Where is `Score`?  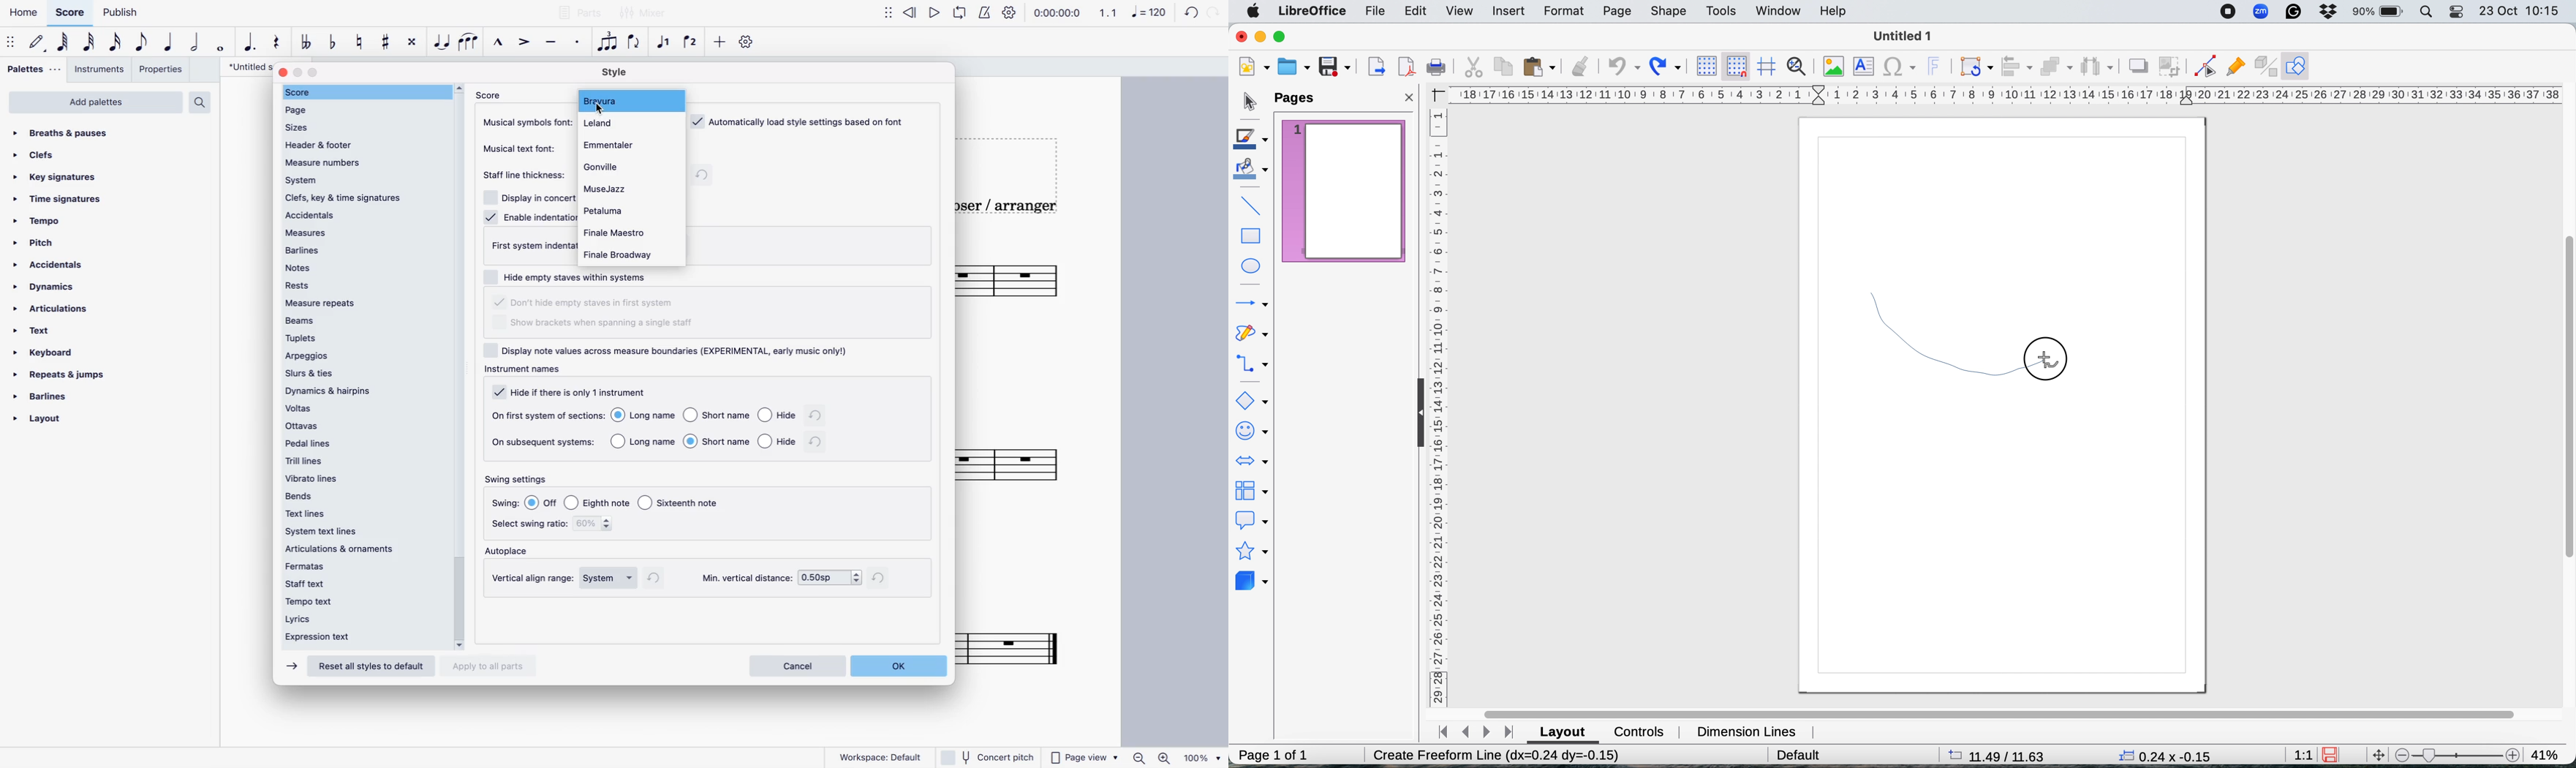 Score is located at coordinates (1014, 648).